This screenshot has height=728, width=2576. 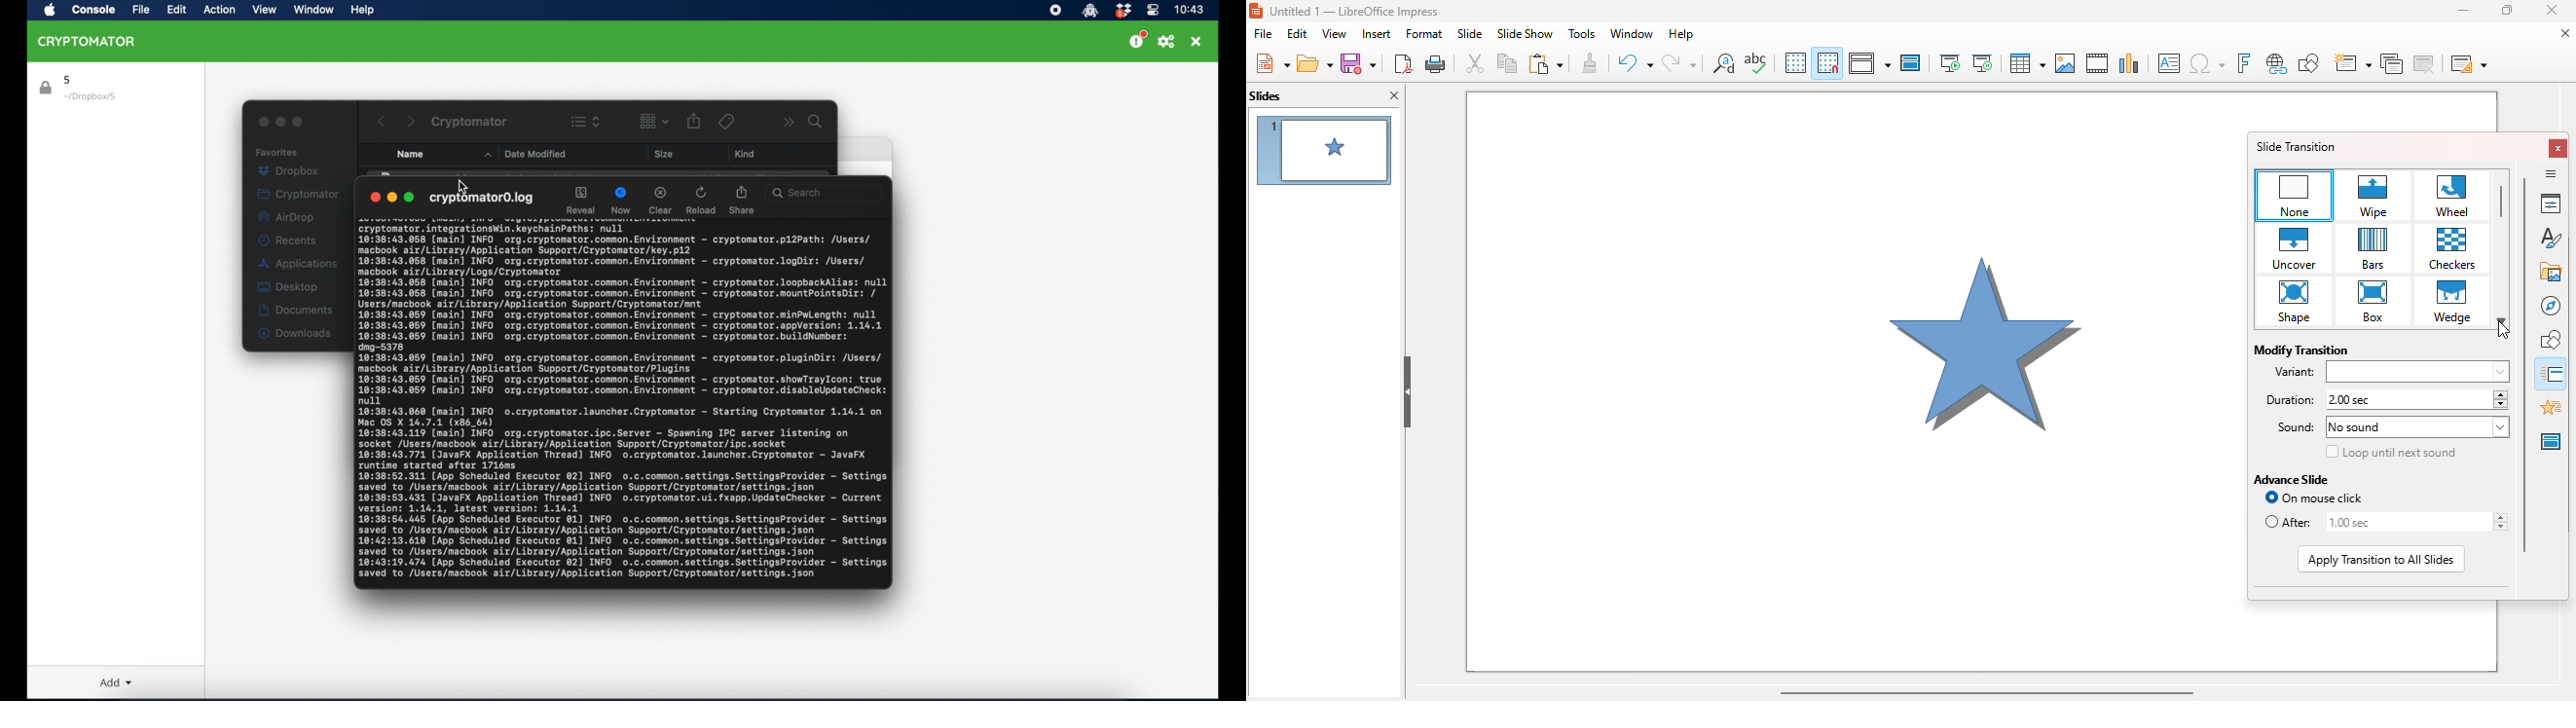 What do you see at coordinates (300, 264) in the screenshot?
I see `applications` at bounding box center [300, 264].